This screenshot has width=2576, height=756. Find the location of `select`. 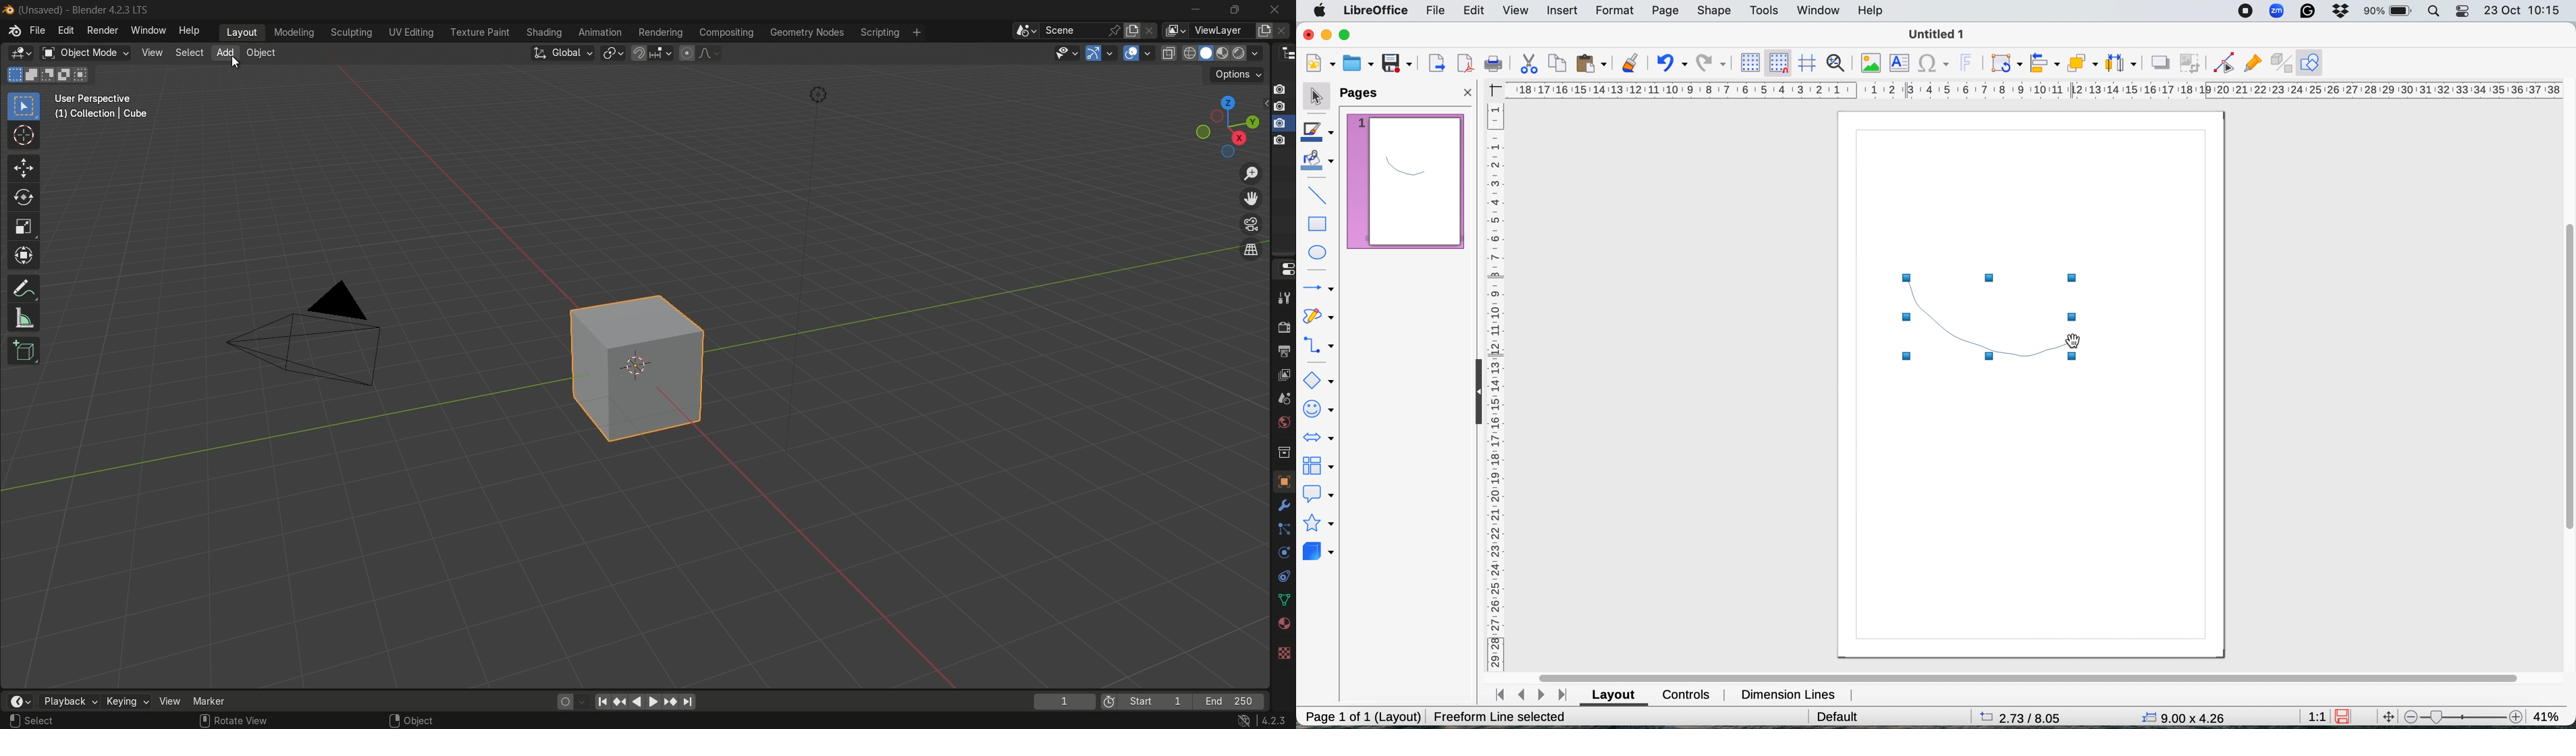

select is located at coordinates (23, 107).